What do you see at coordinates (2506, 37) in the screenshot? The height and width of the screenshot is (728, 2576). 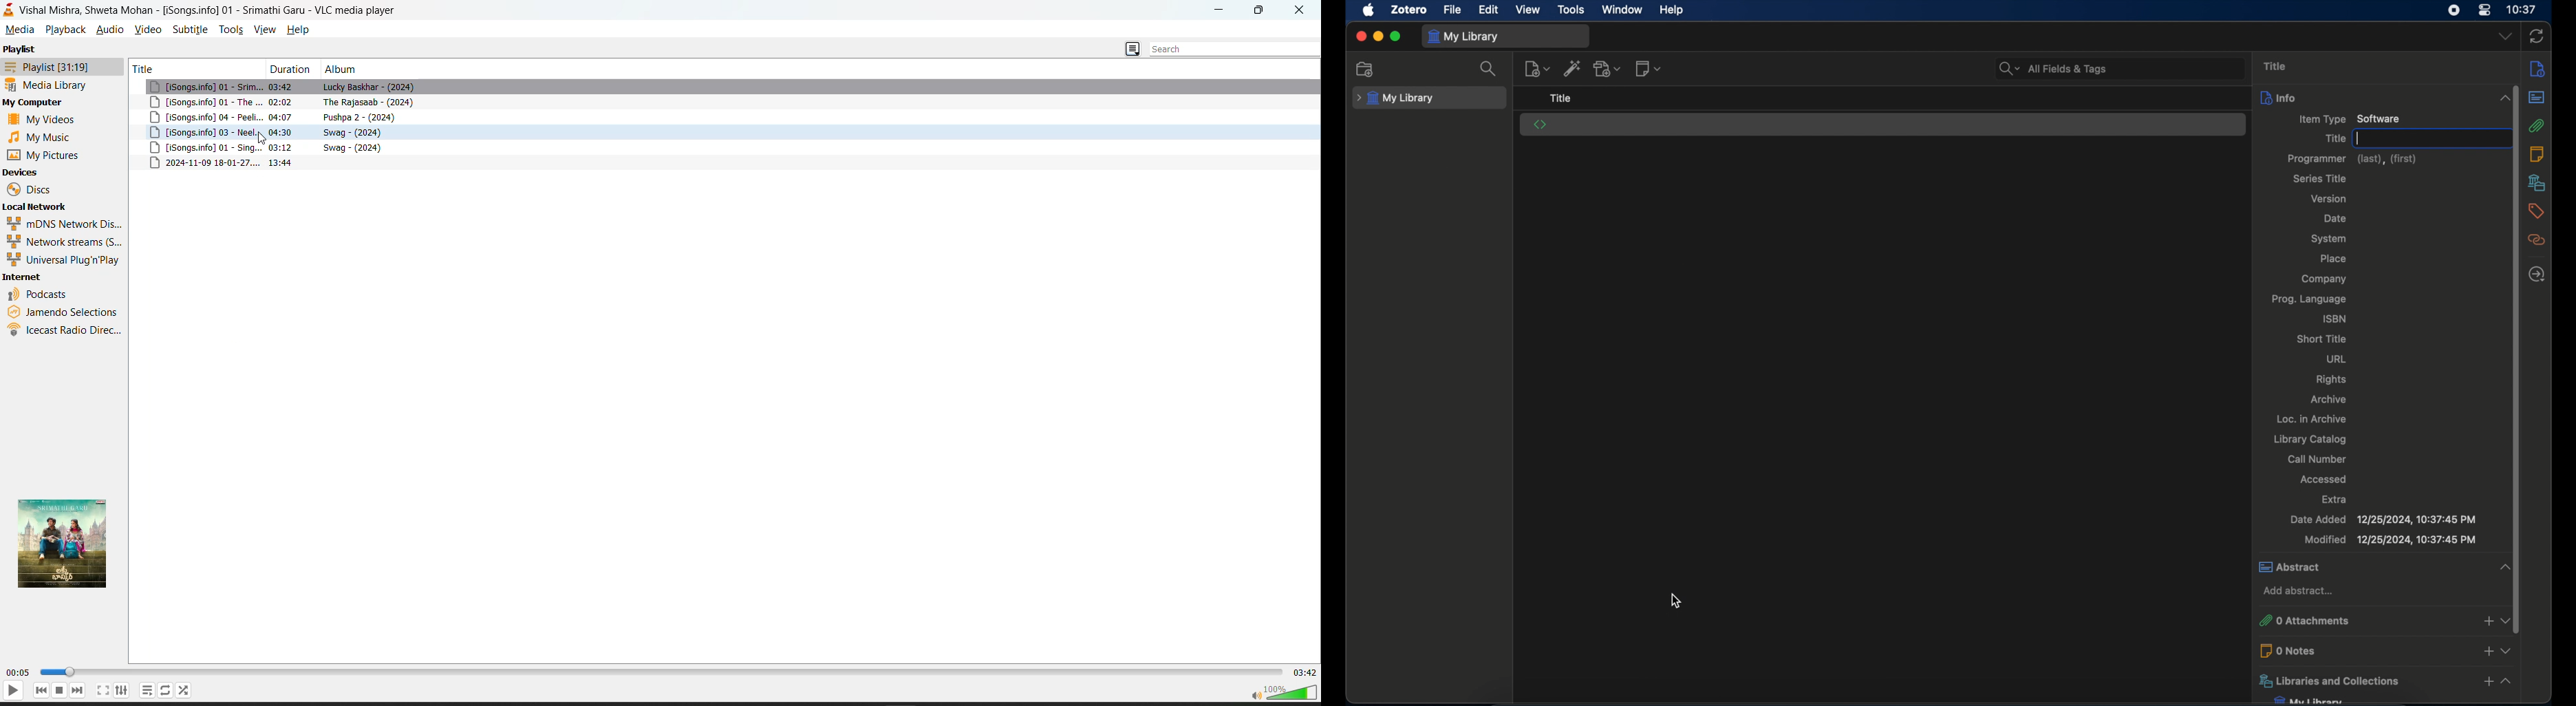 I see `dropdown` at bounding box center [2506, 37].